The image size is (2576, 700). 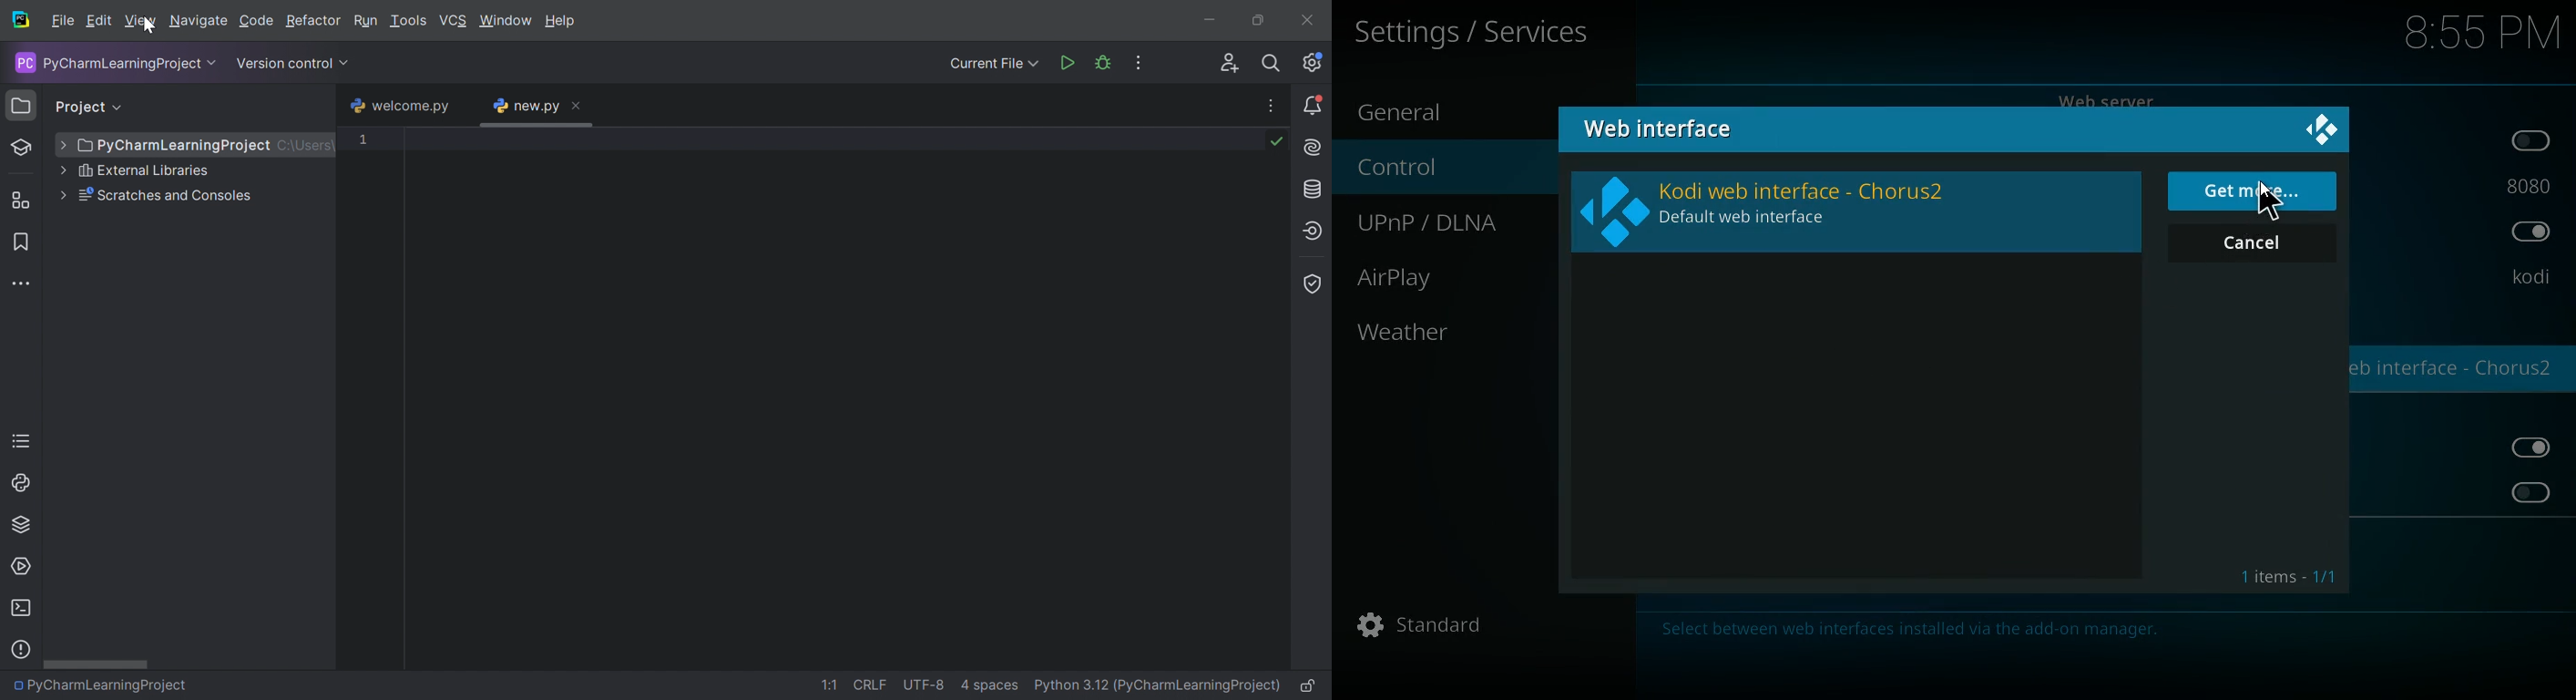 What do you see at coordinates (140, 23) in the screenshot?
I see `View` at bounding box center [140, 23].